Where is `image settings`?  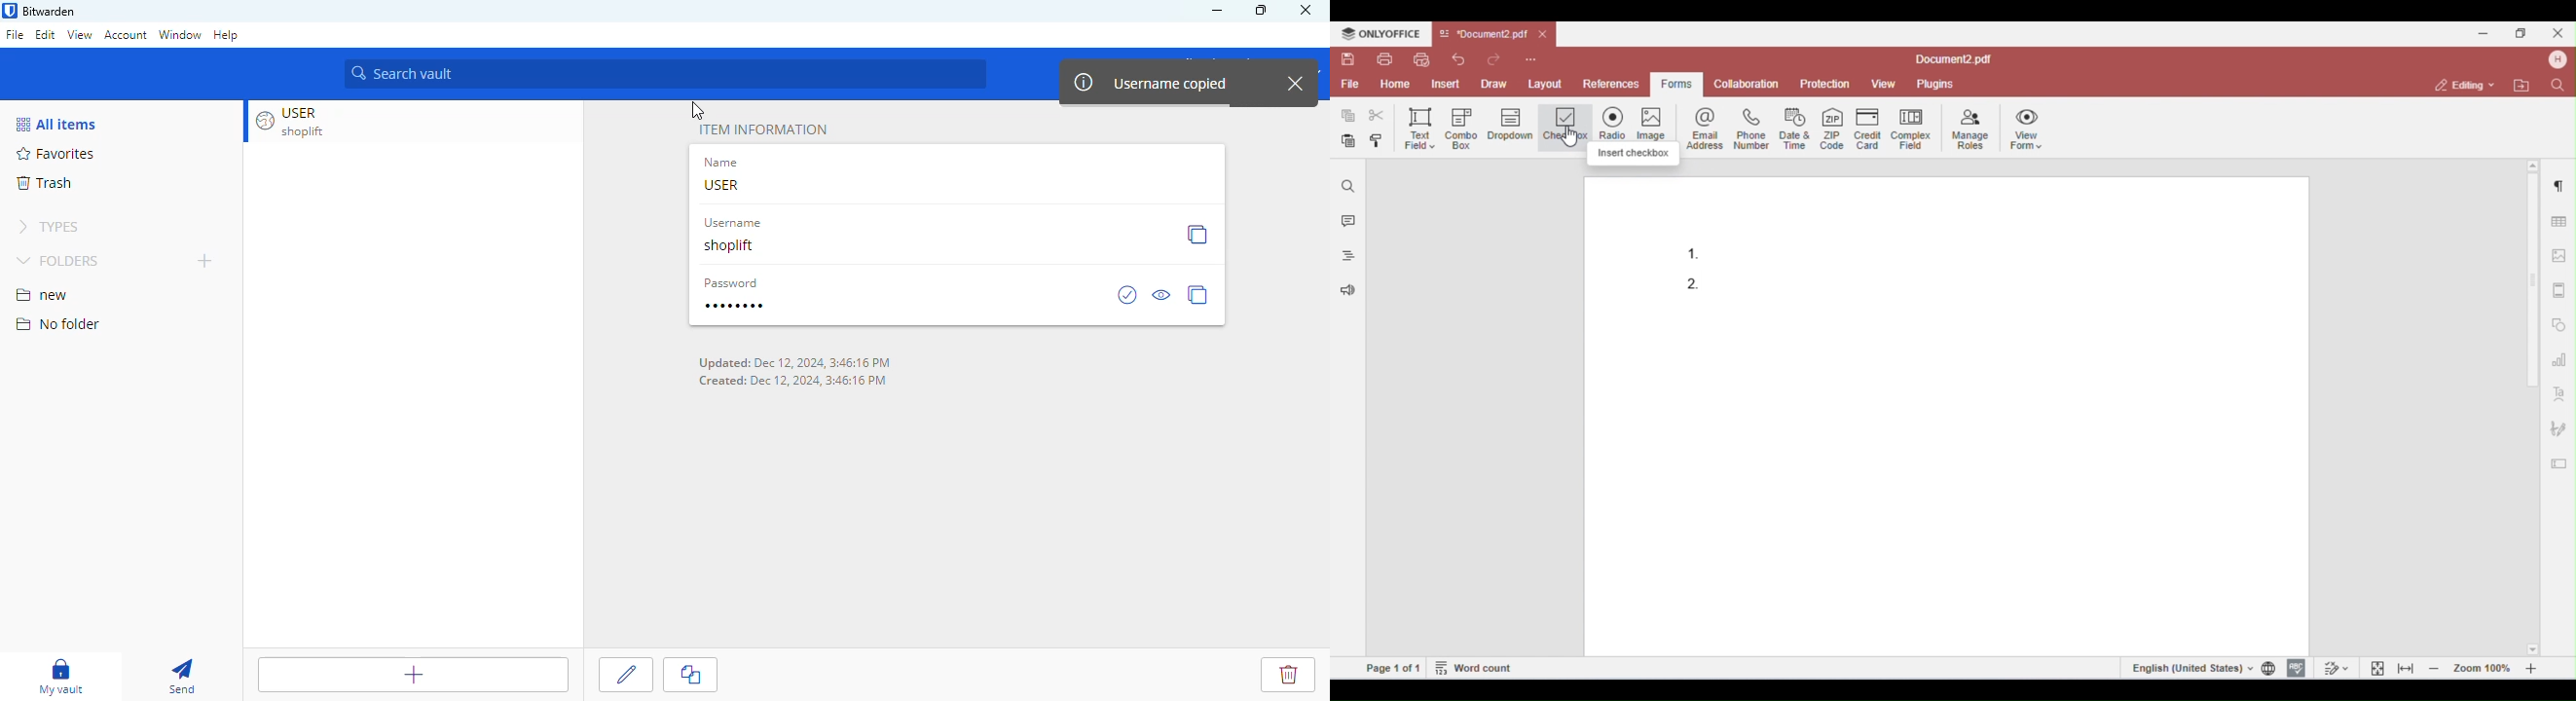 image settings is located at coordinates (2560, 256).